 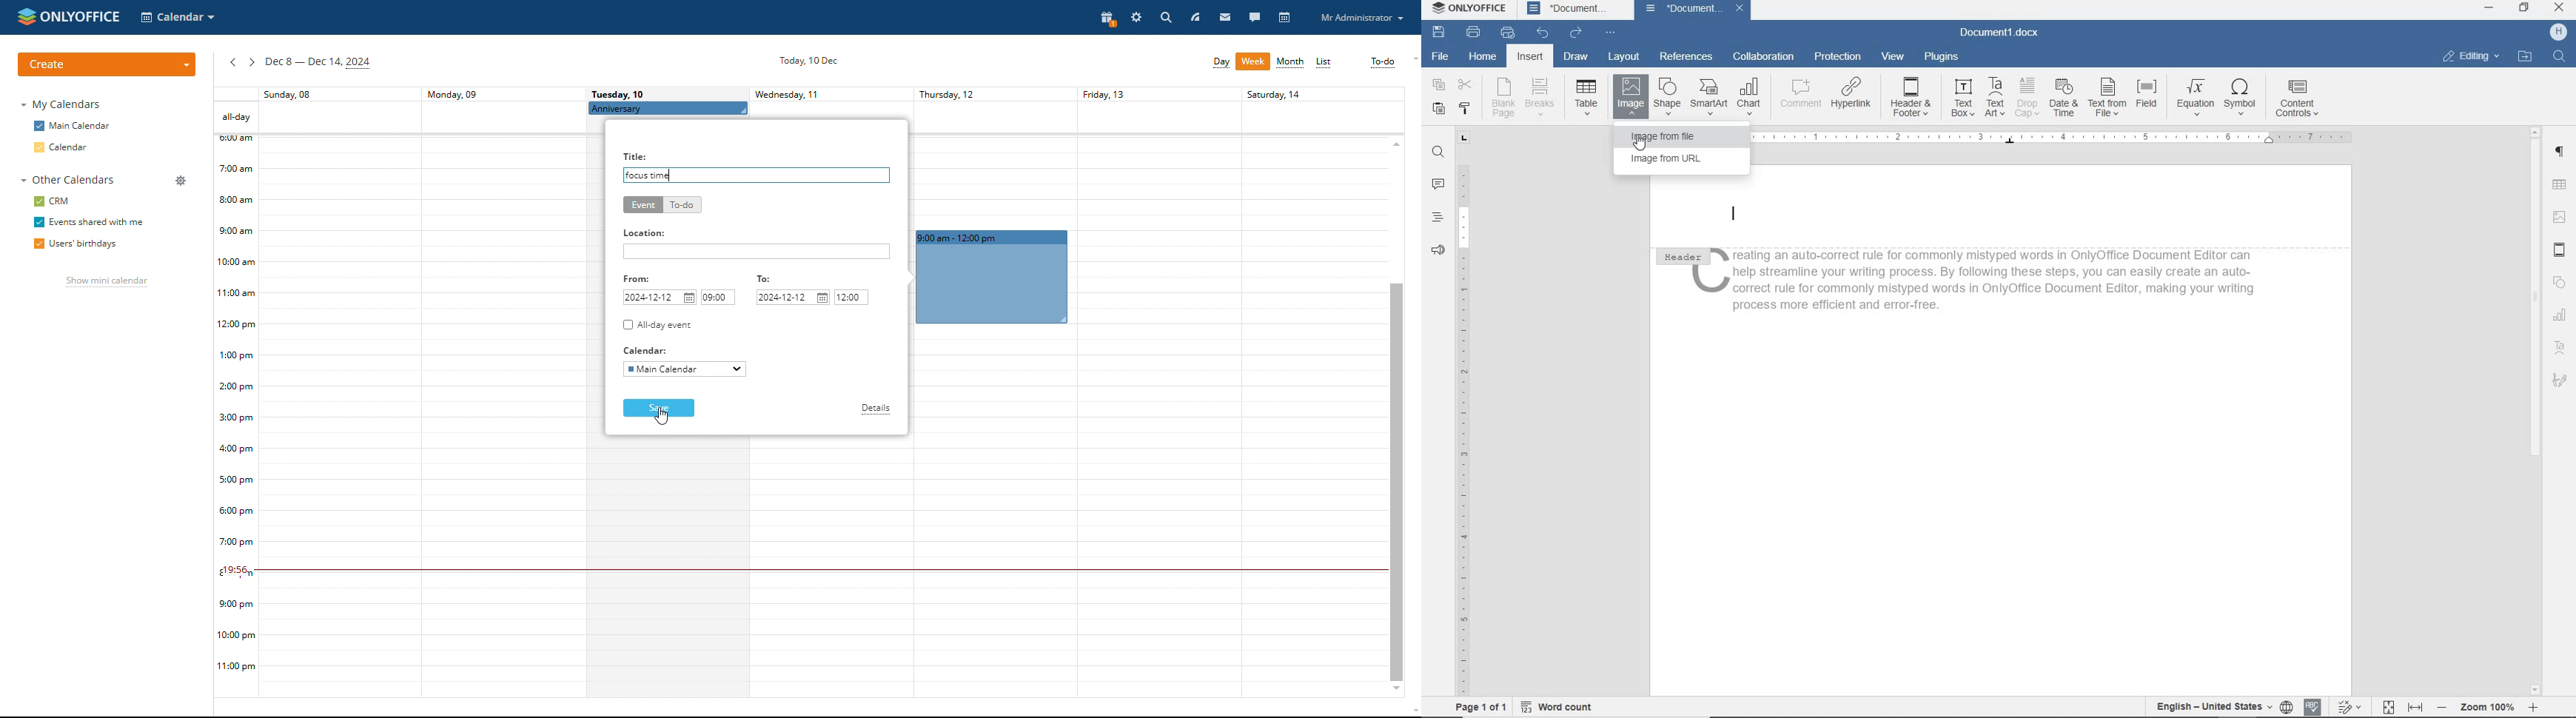 I want to click on TABLE, so click(x=1587, y=100).